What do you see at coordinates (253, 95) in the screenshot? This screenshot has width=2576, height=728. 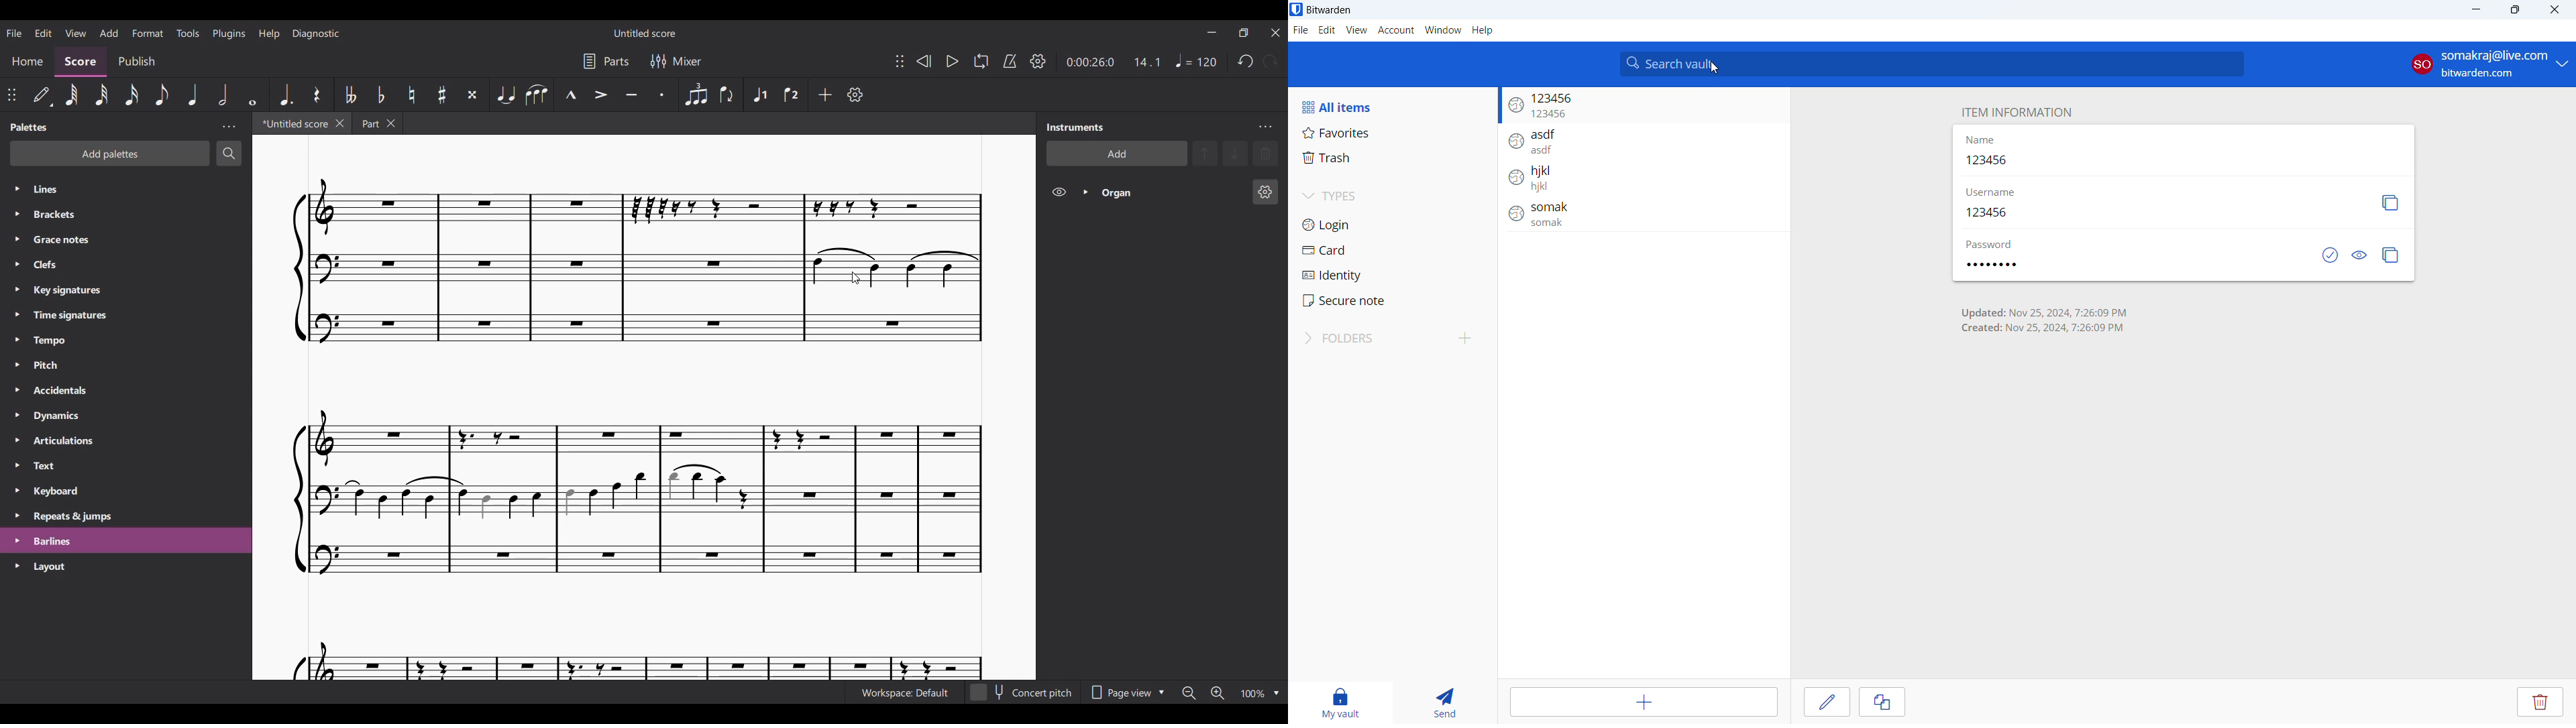 I see `Whole note` at bounding box center [253, 95].